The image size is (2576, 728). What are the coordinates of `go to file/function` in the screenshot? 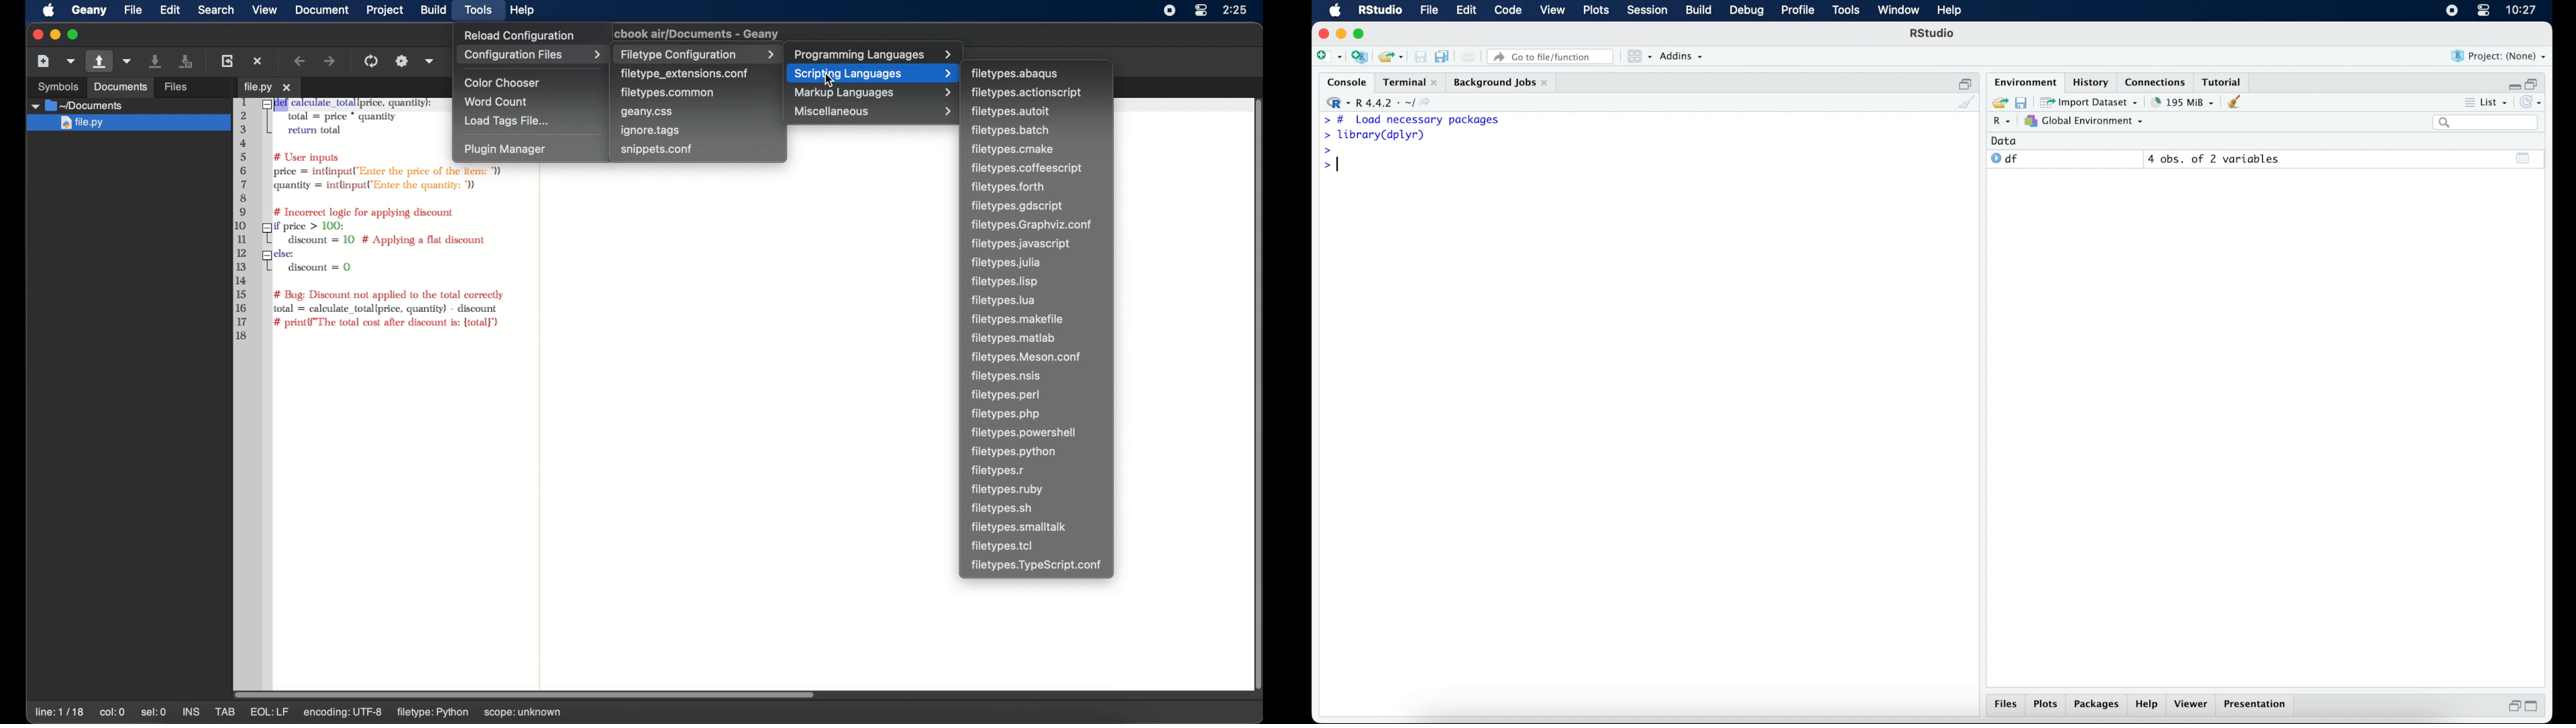 It's located at (1551, 56).